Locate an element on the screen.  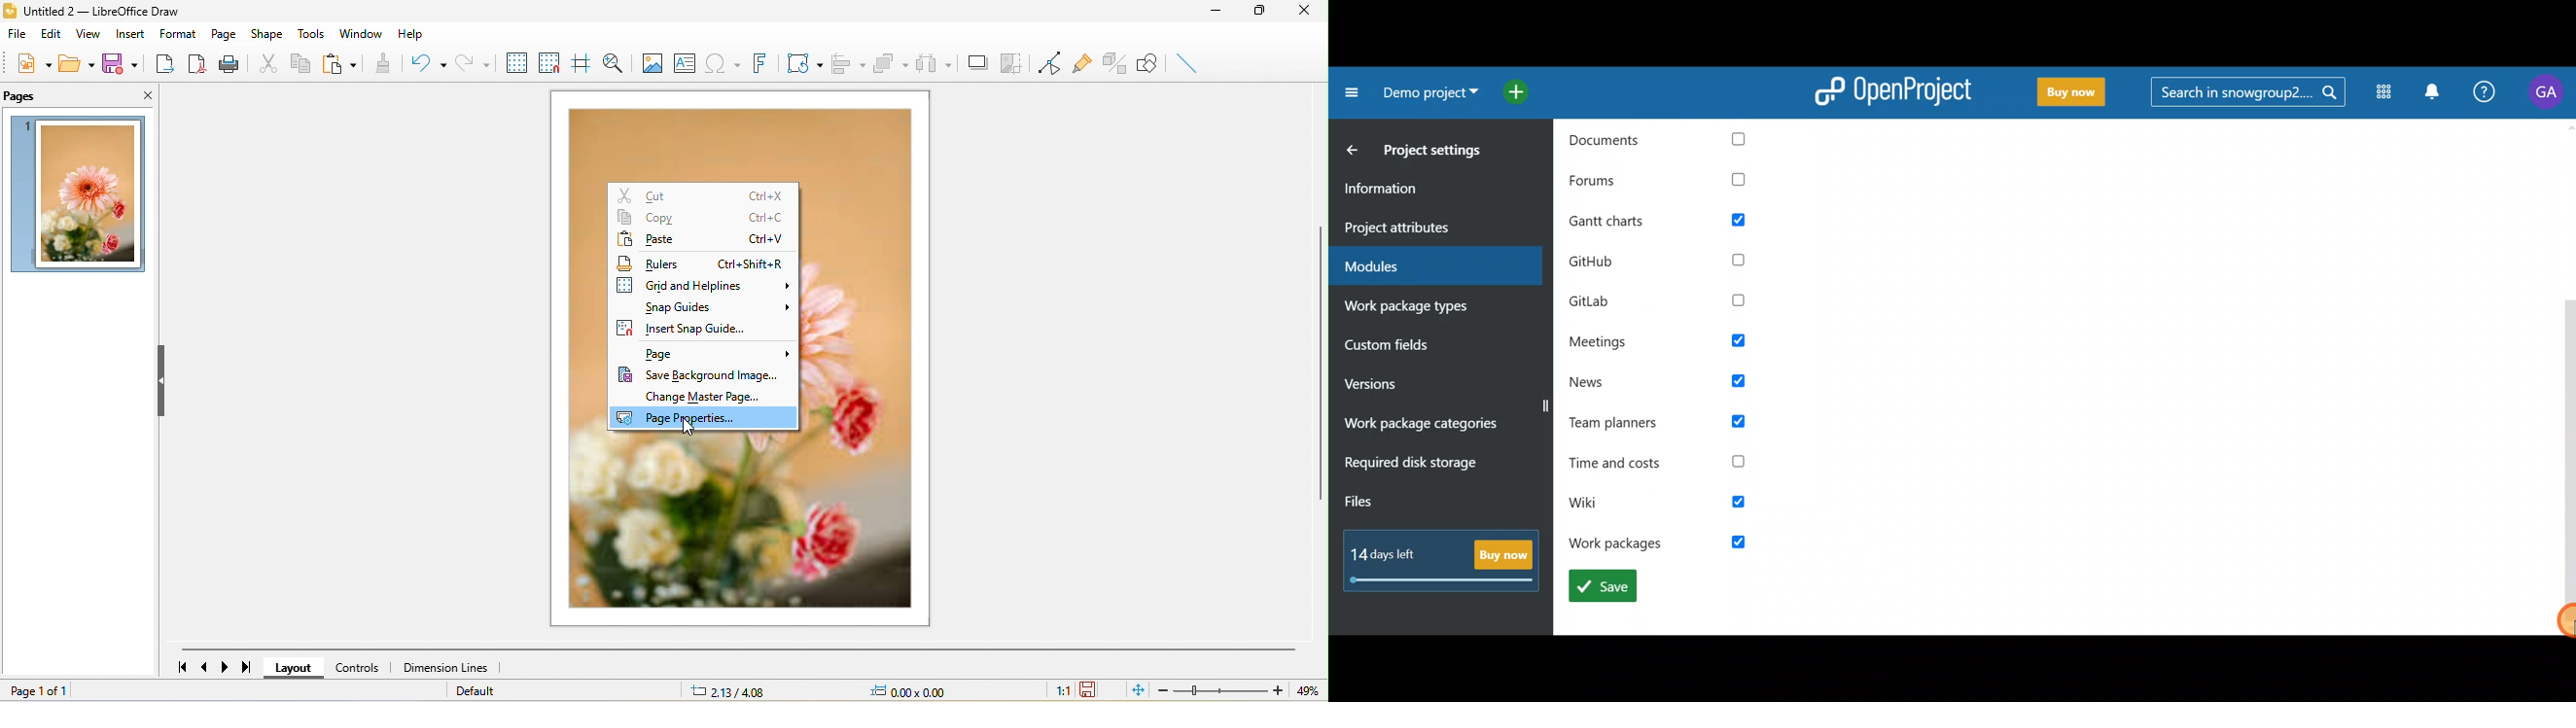
edit is located at coordinates (53, 33).